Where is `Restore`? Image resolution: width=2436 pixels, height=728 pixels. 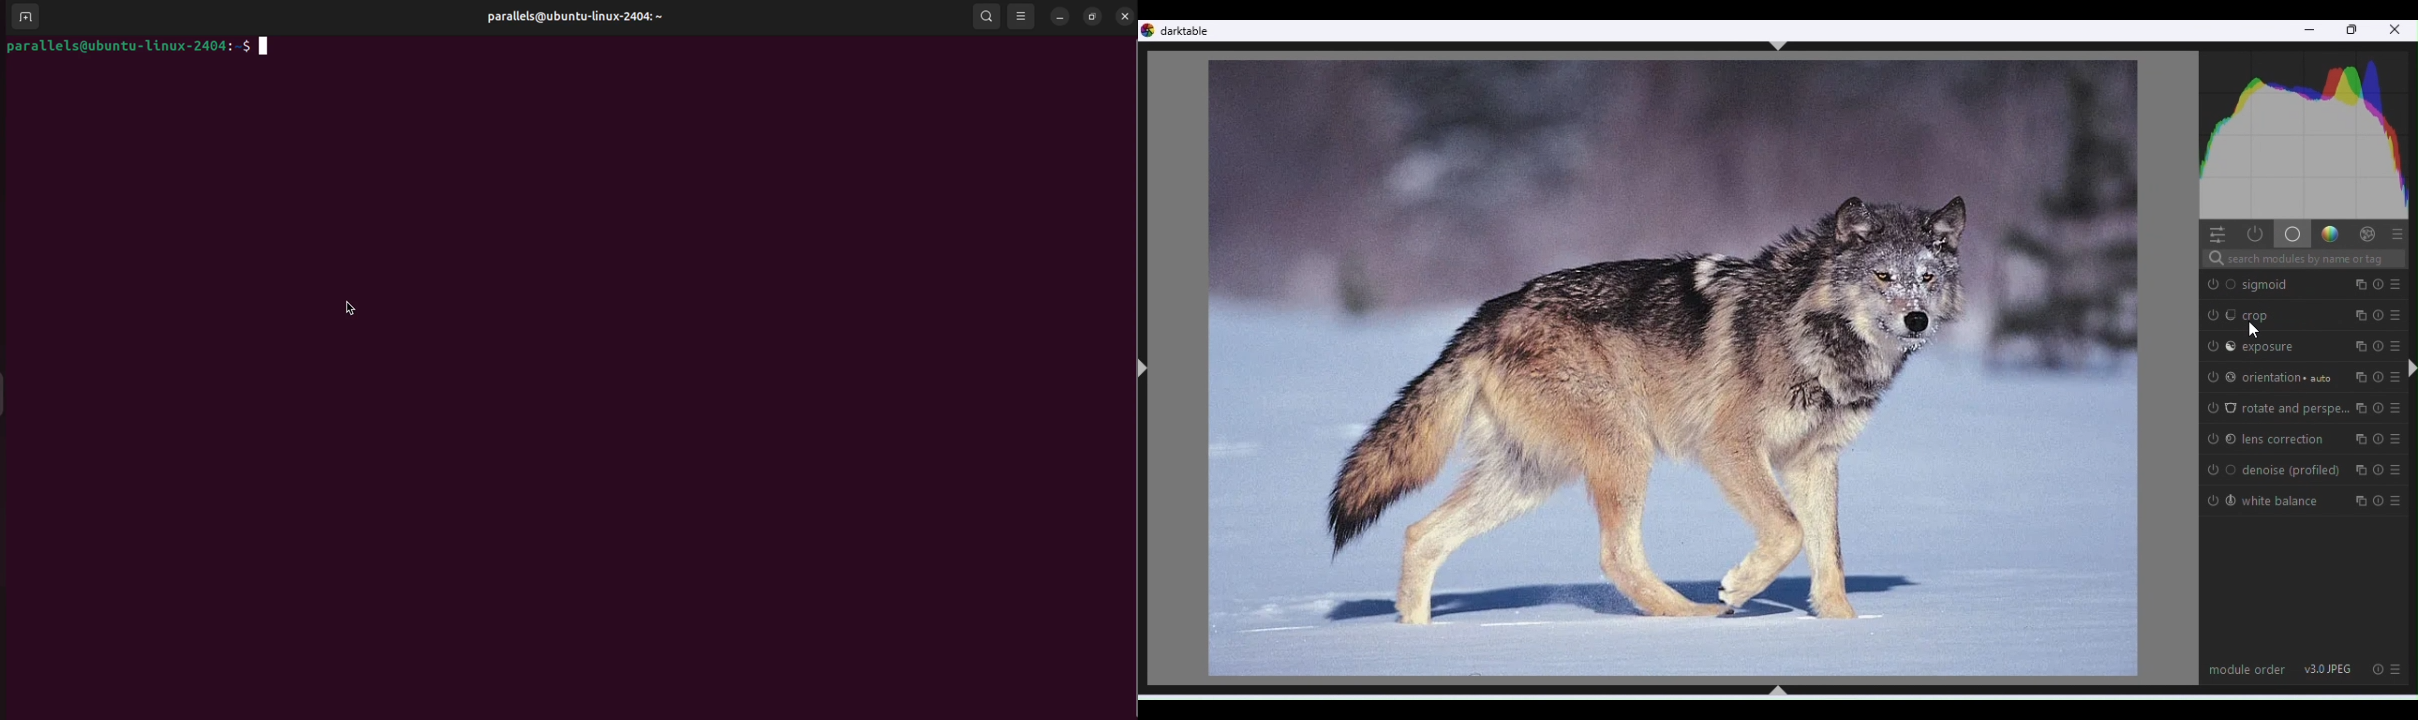
Restore is located at coordinates (2354, 31).